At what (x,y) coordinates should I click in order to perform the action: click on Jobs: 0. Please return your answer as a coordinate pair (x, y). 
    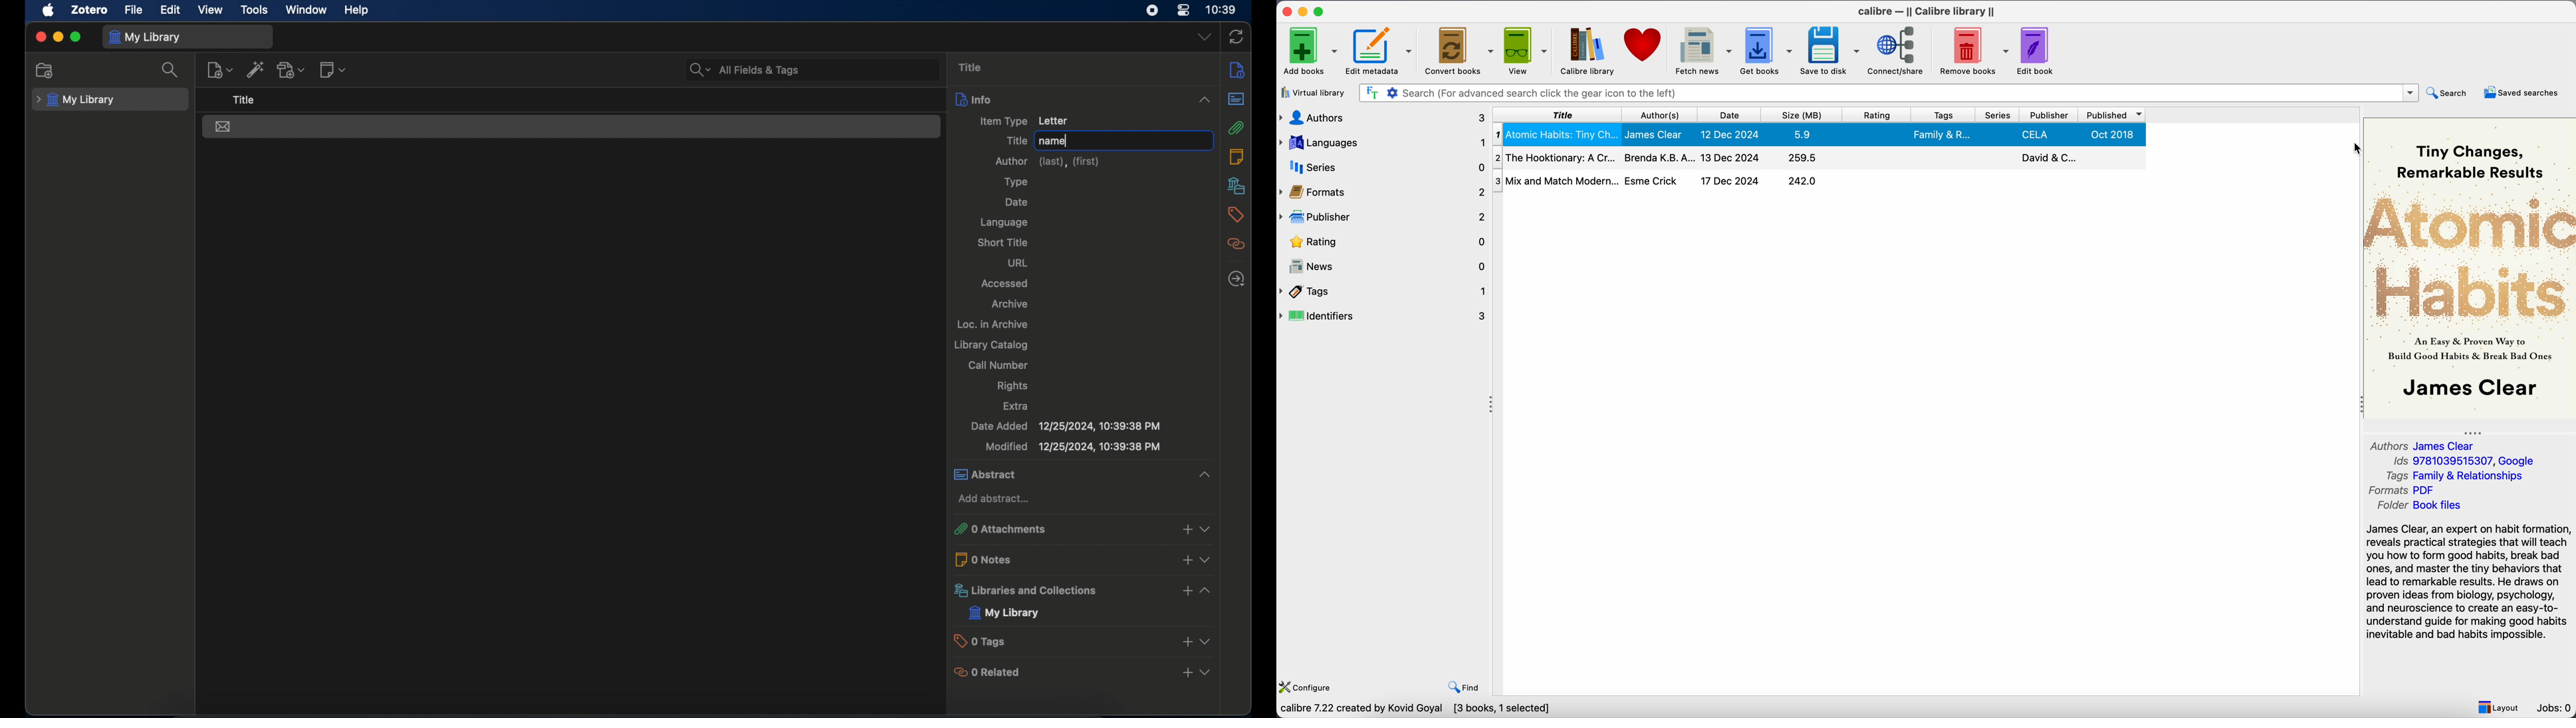
    Looking at the image, I should click on (2553, 708).